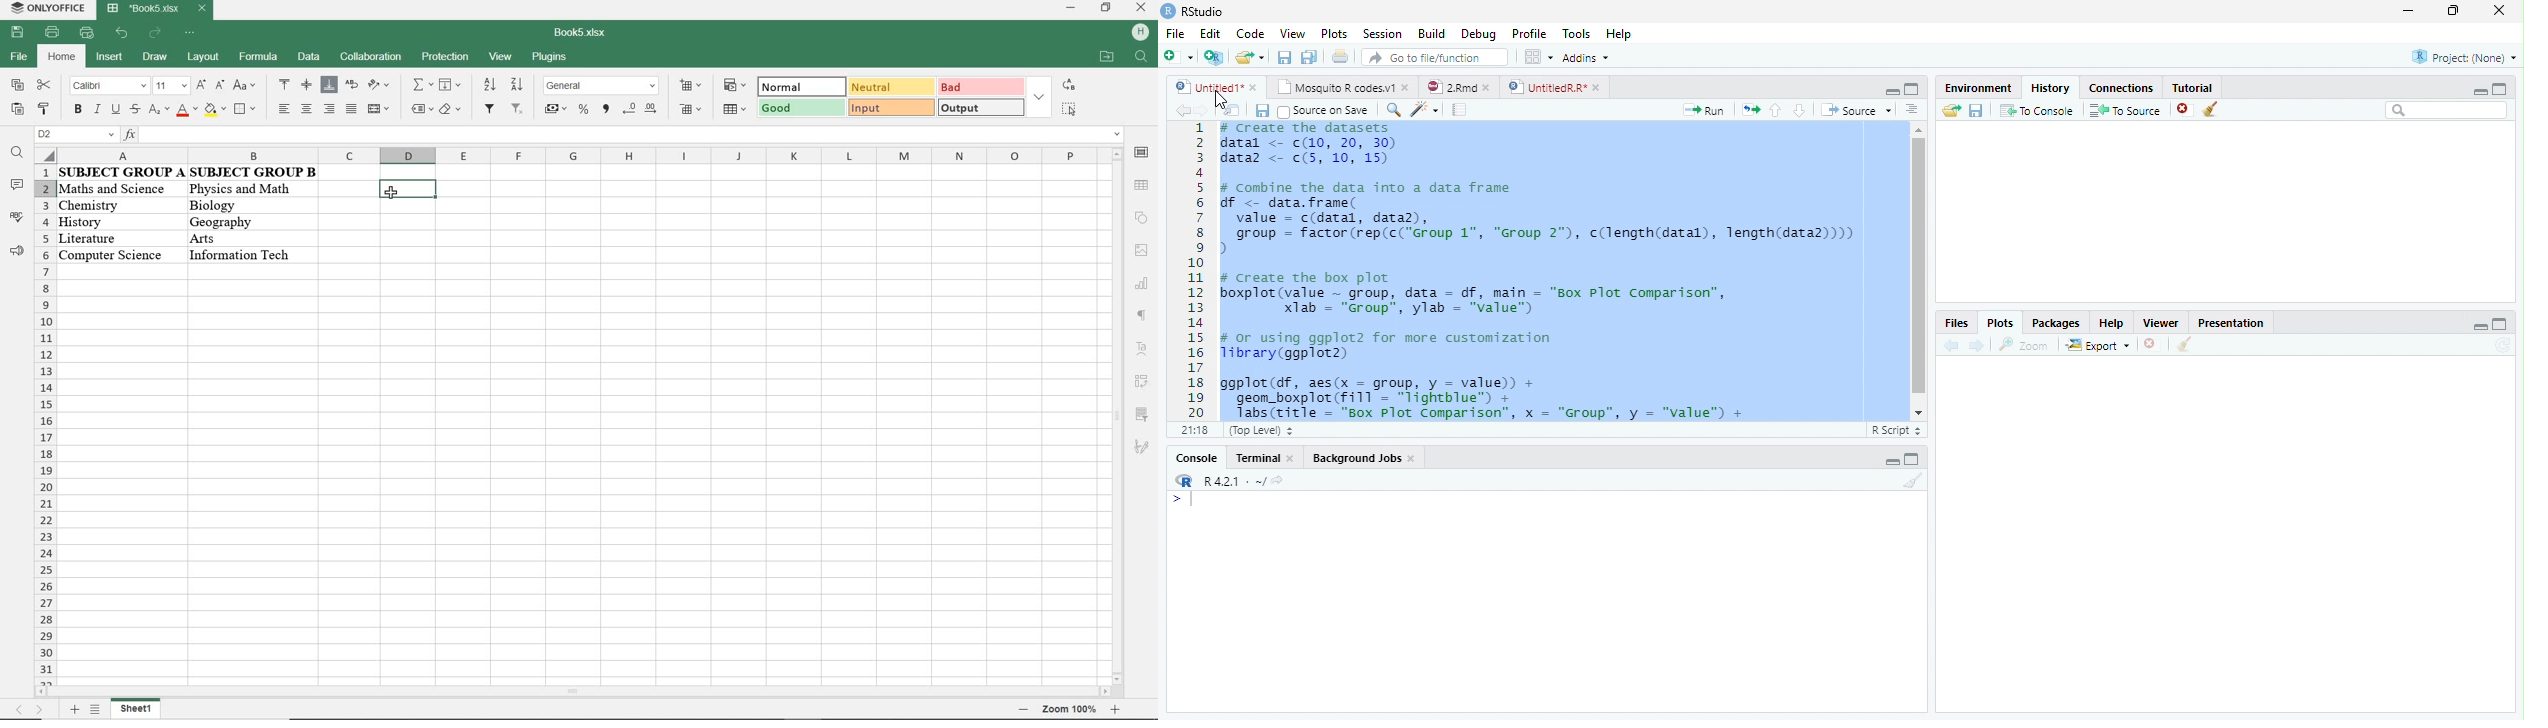  I want to click on strikethrough, so click(134, 110).